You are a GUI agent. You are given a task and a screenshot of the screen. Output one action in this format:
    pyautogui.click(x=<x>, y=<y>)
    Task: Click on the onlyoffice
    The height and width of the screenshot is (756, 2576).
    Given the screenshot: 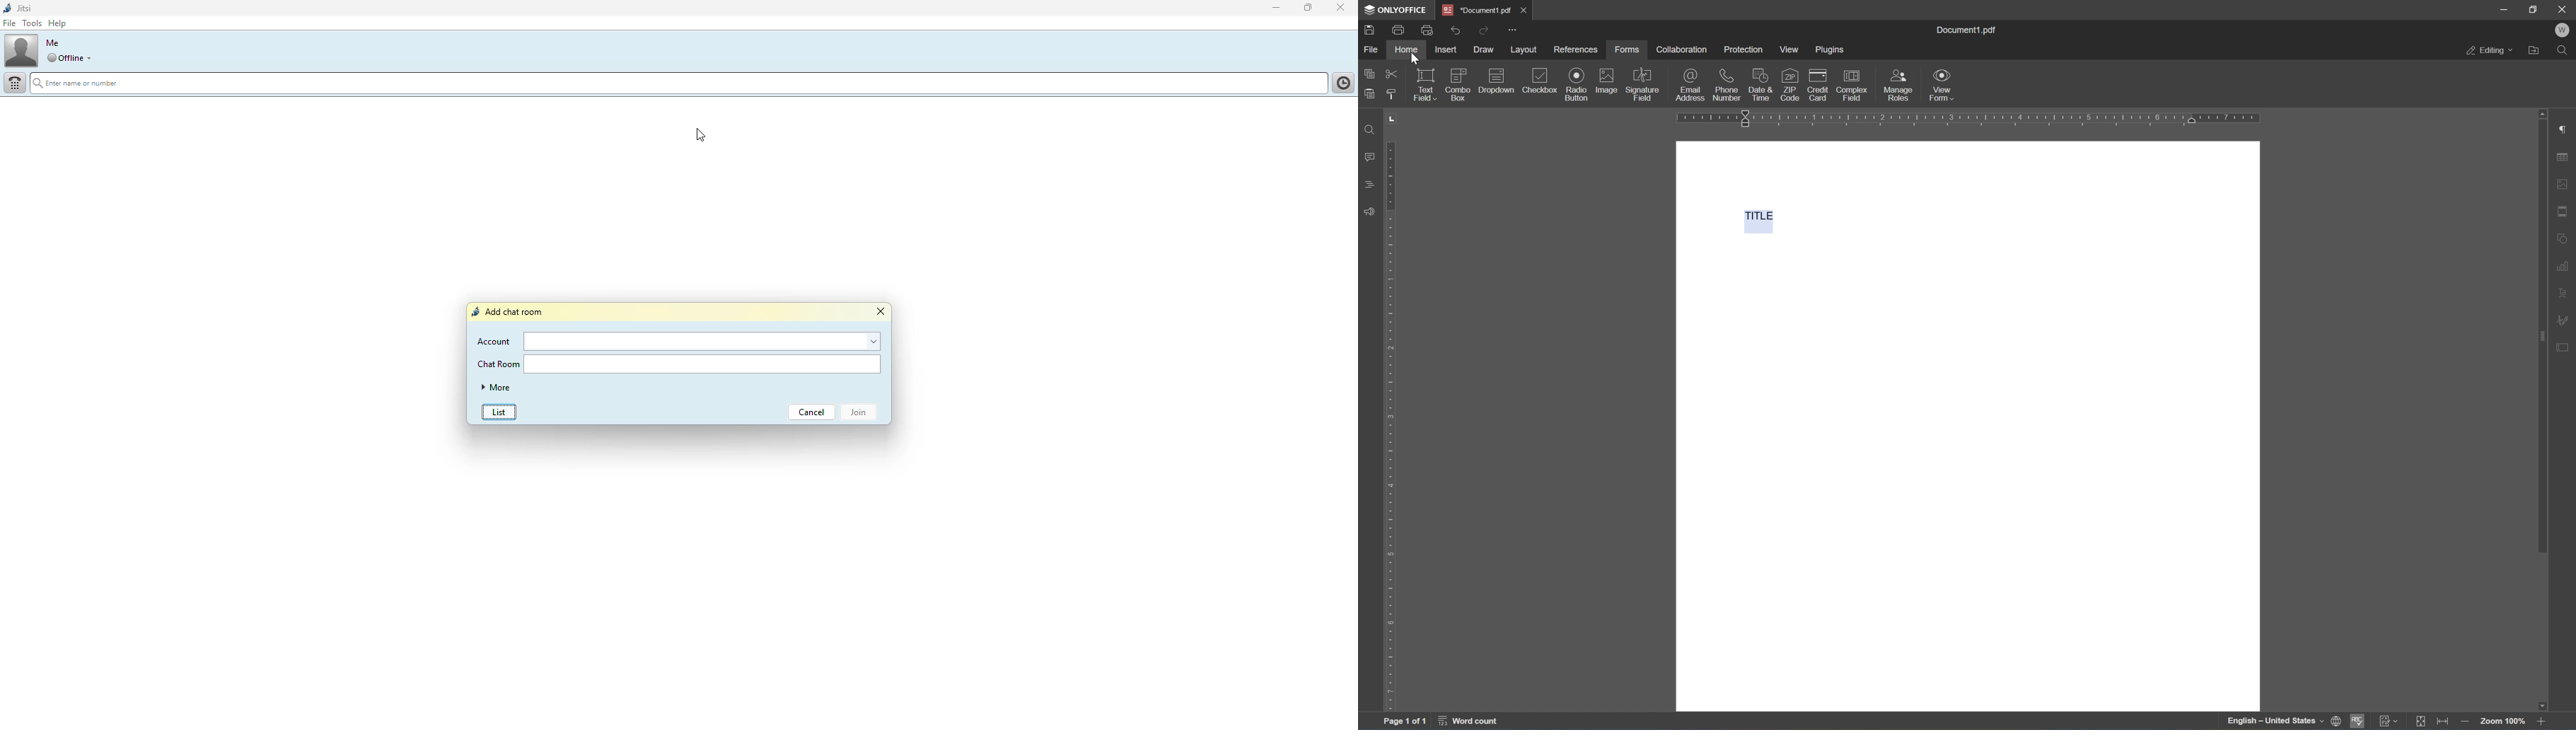 What is the action you would take?
    pyautogui.click(x=1396, y=10)
    